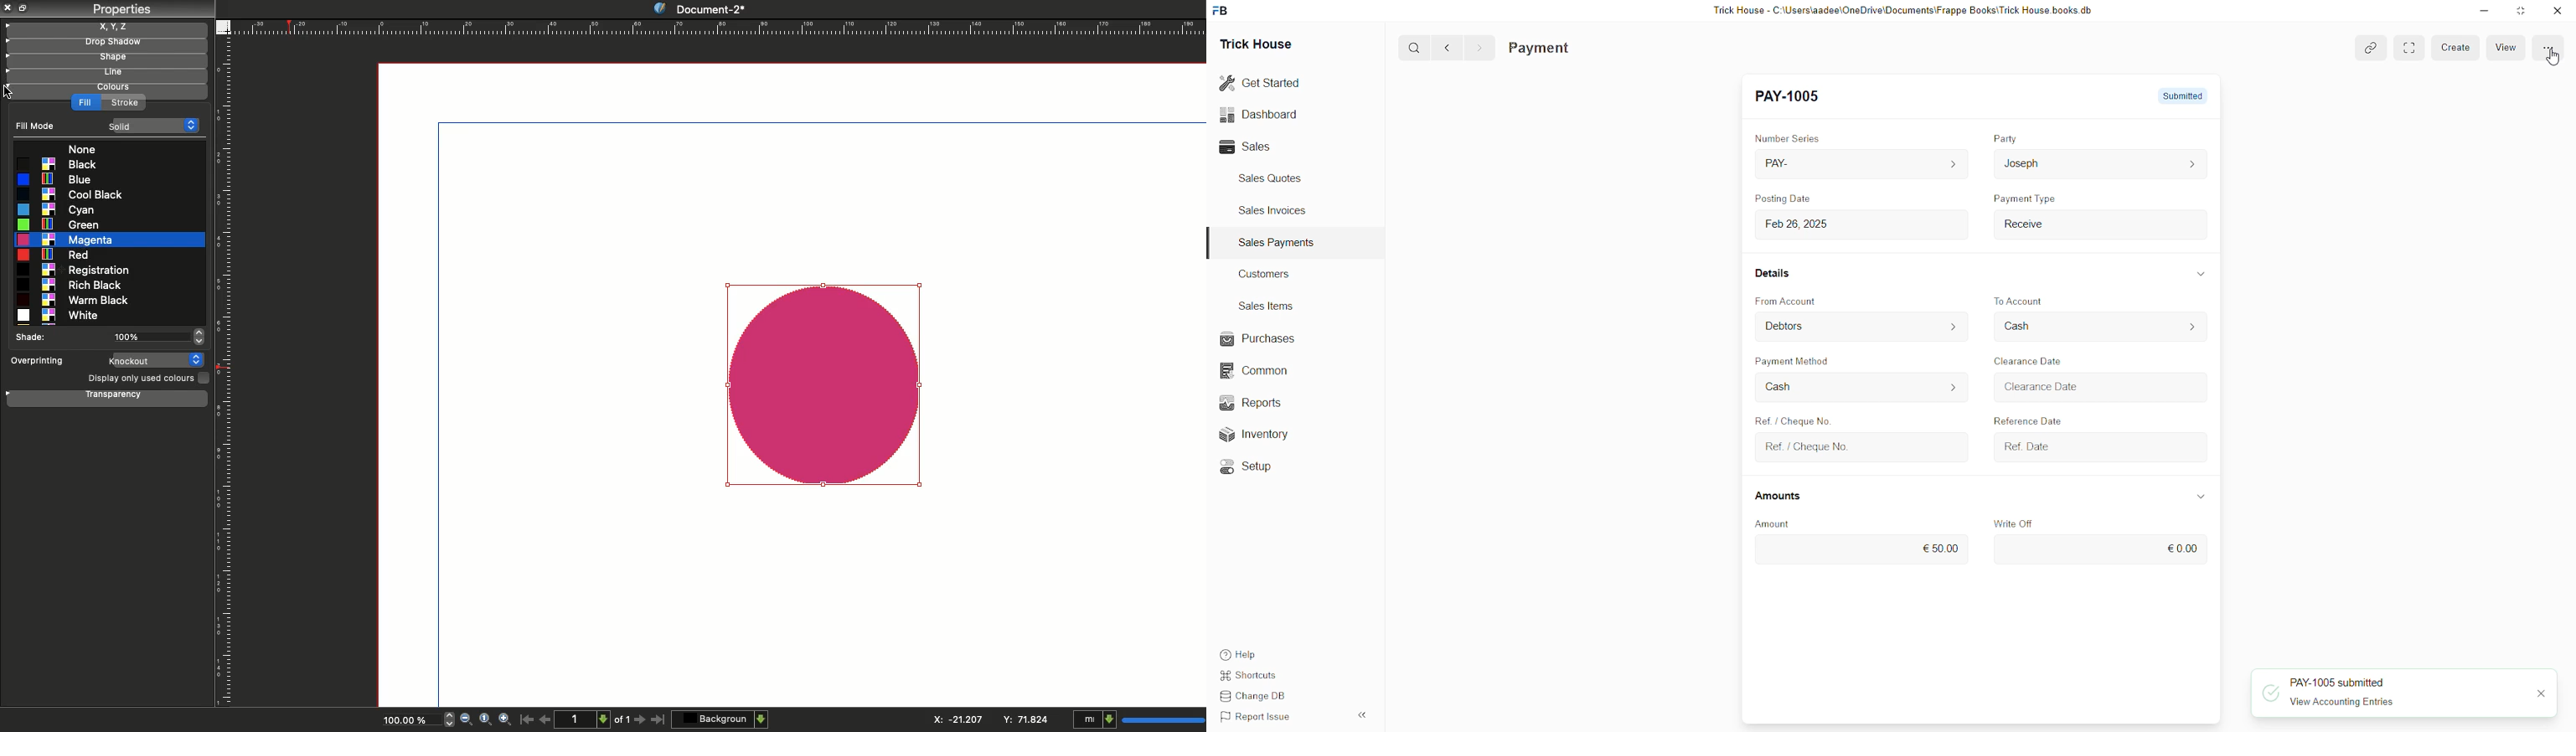  I want to click on Last page, so click(658, 720).